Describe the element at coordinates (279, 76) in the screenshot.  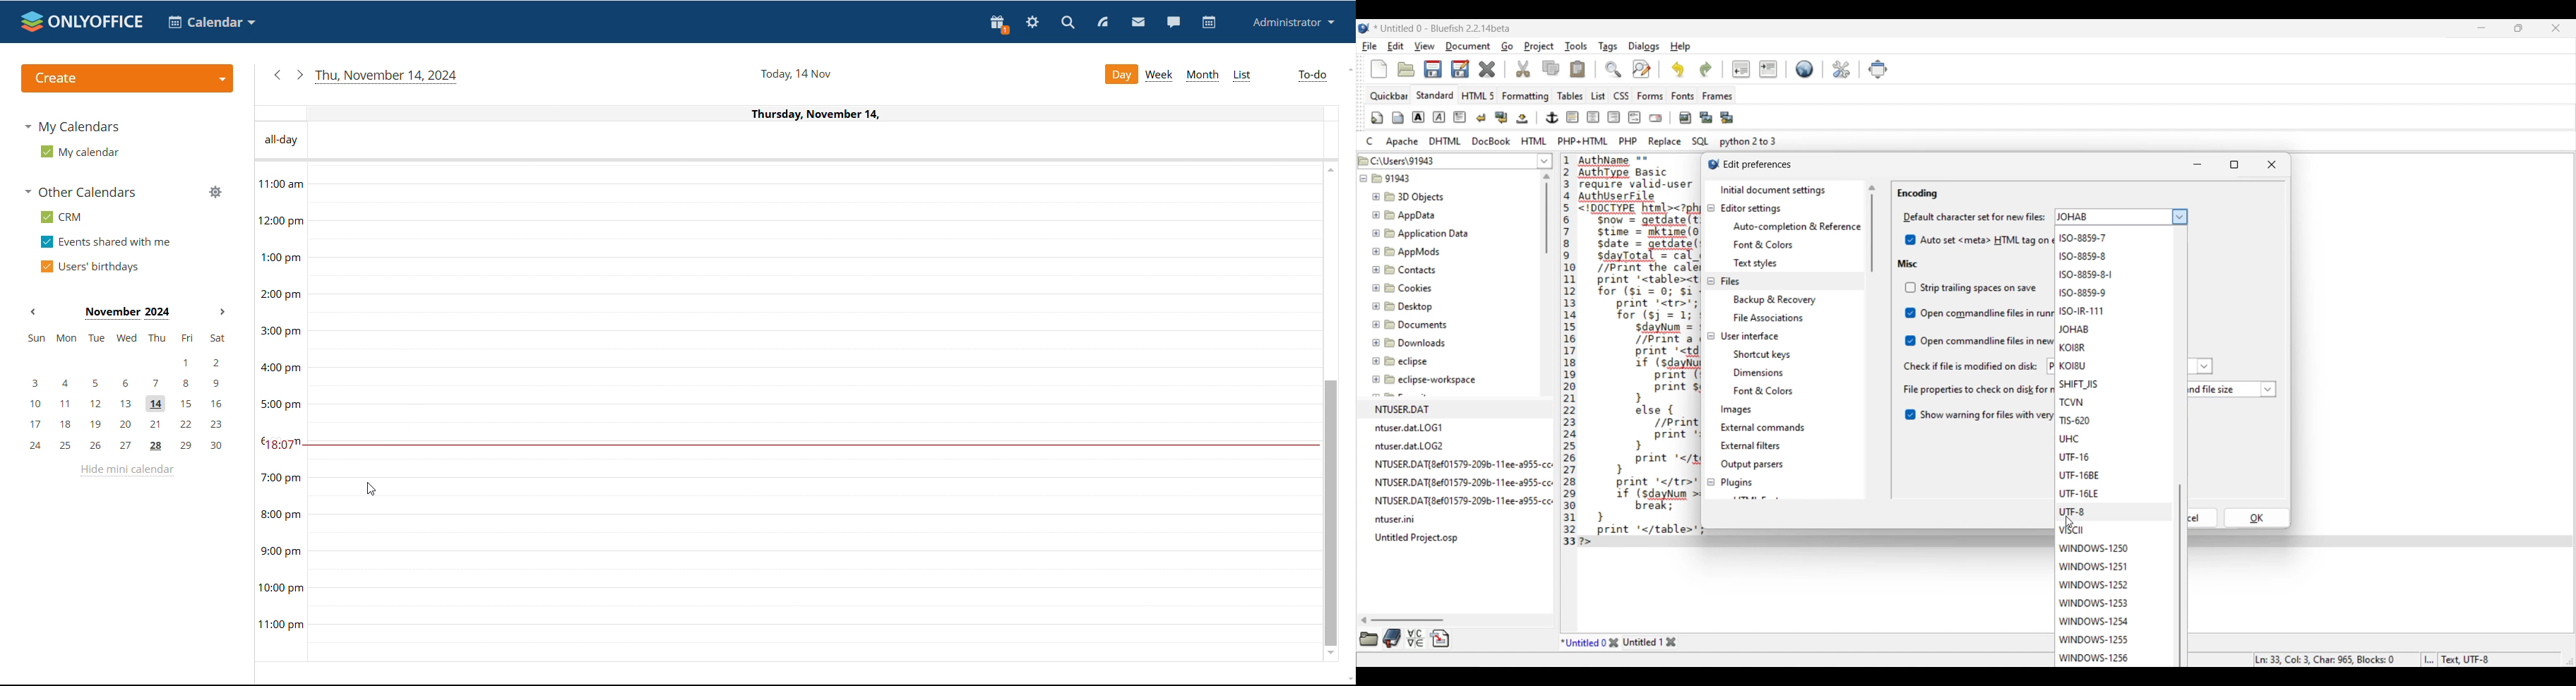
I see `previous date` at that location.